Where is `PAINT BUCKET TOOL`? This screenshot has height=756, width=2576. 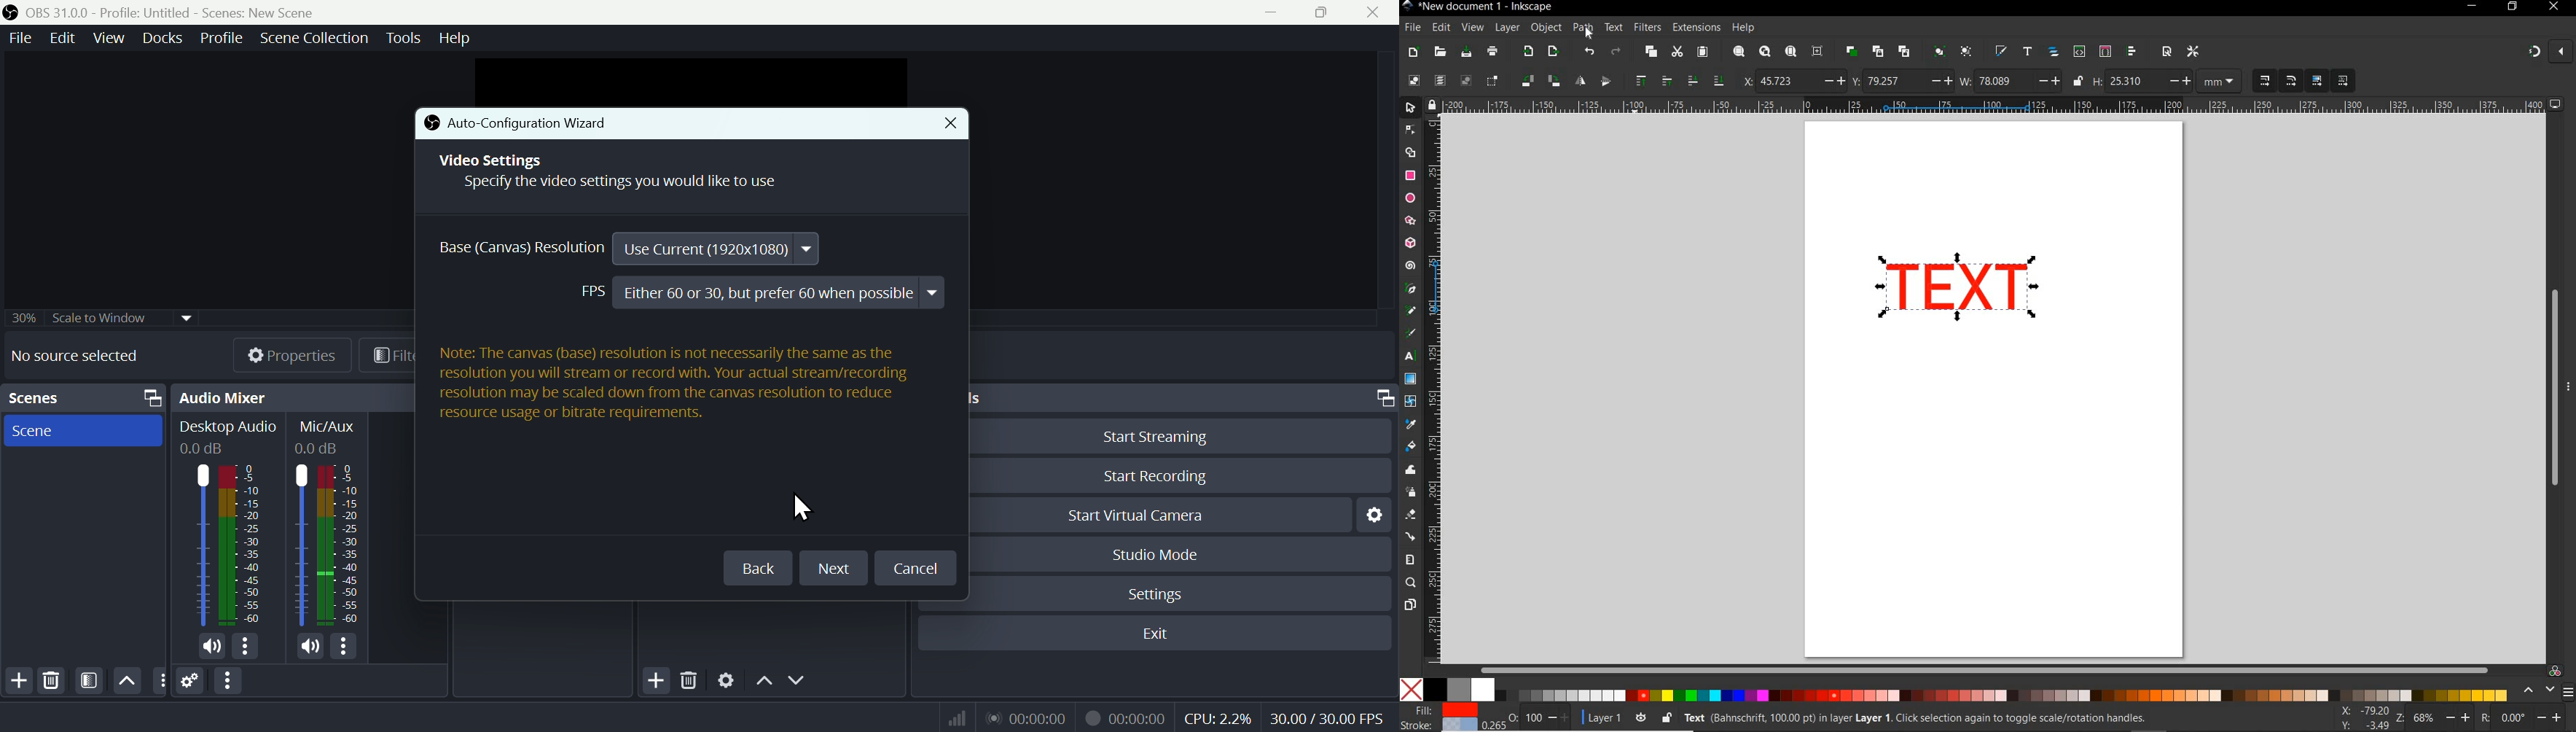 PAINT BUCKET TOOL is located at coordinates (1410, 447).